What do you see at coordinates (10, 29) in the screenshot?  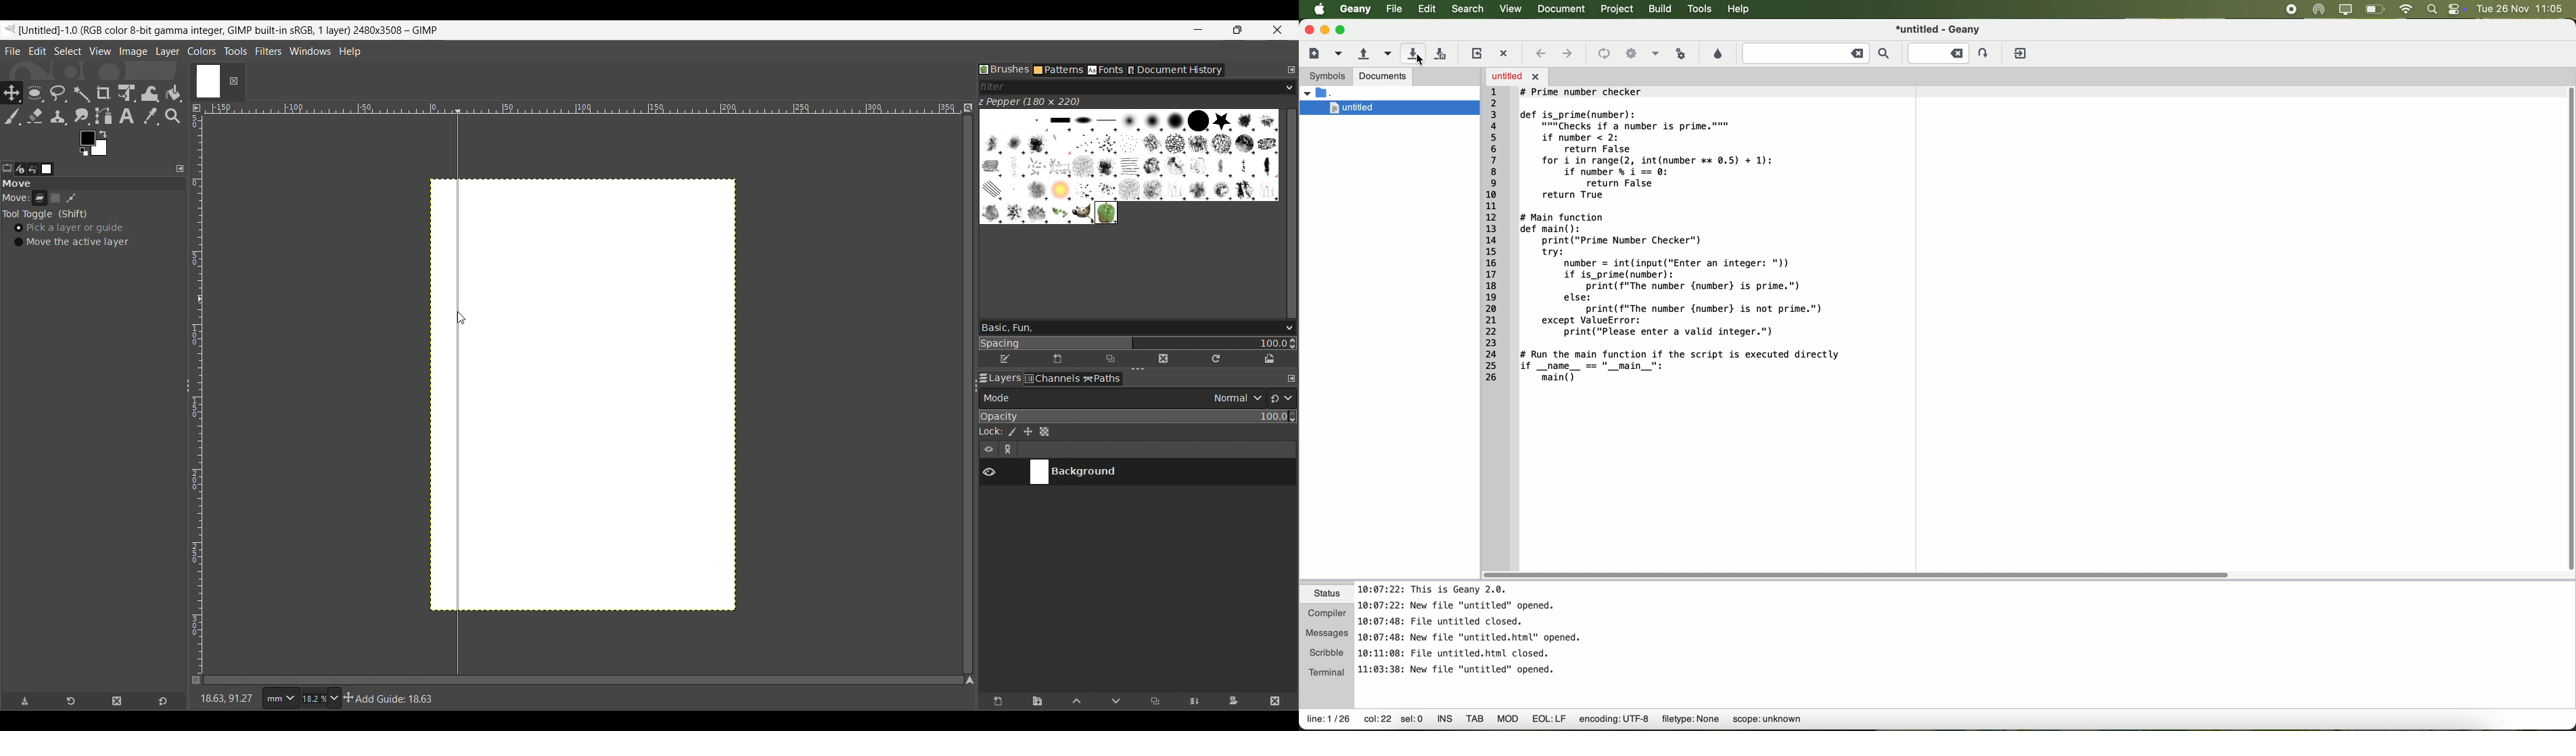 I see `Software logo` at bounding box center [10, 29].